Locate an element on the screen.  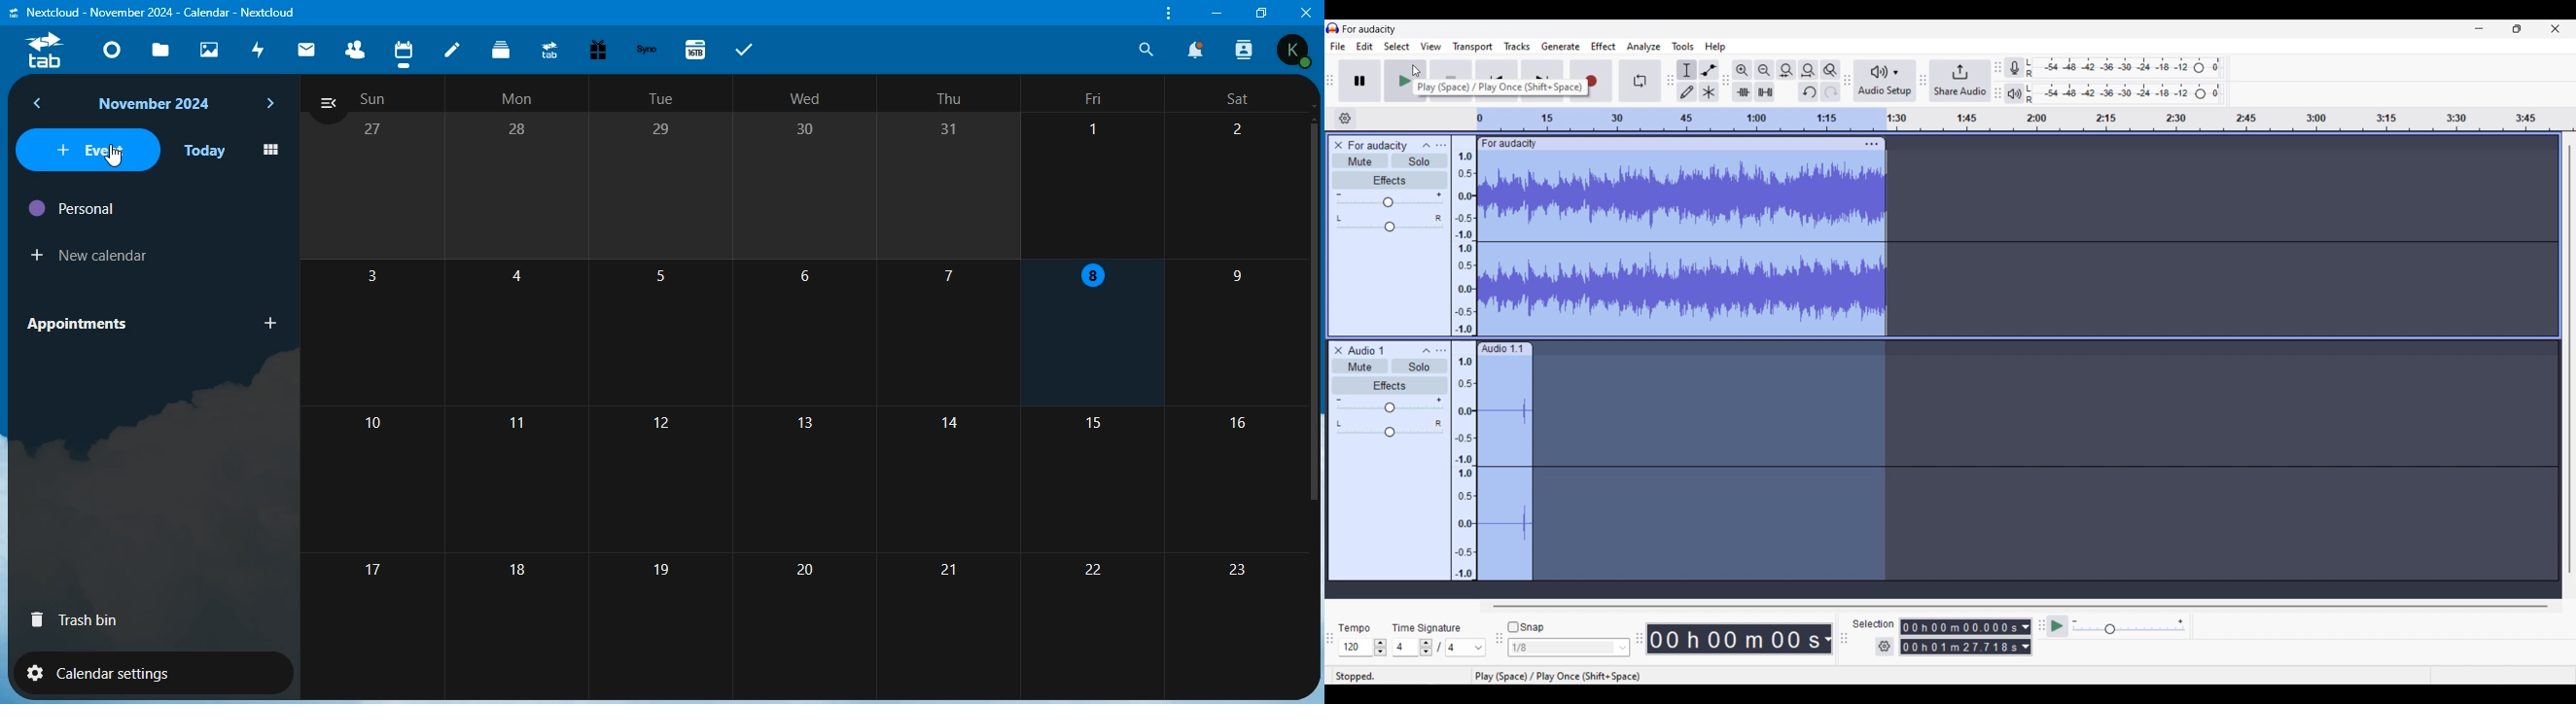
Tempo settings is located at coordinates (1363, 647).